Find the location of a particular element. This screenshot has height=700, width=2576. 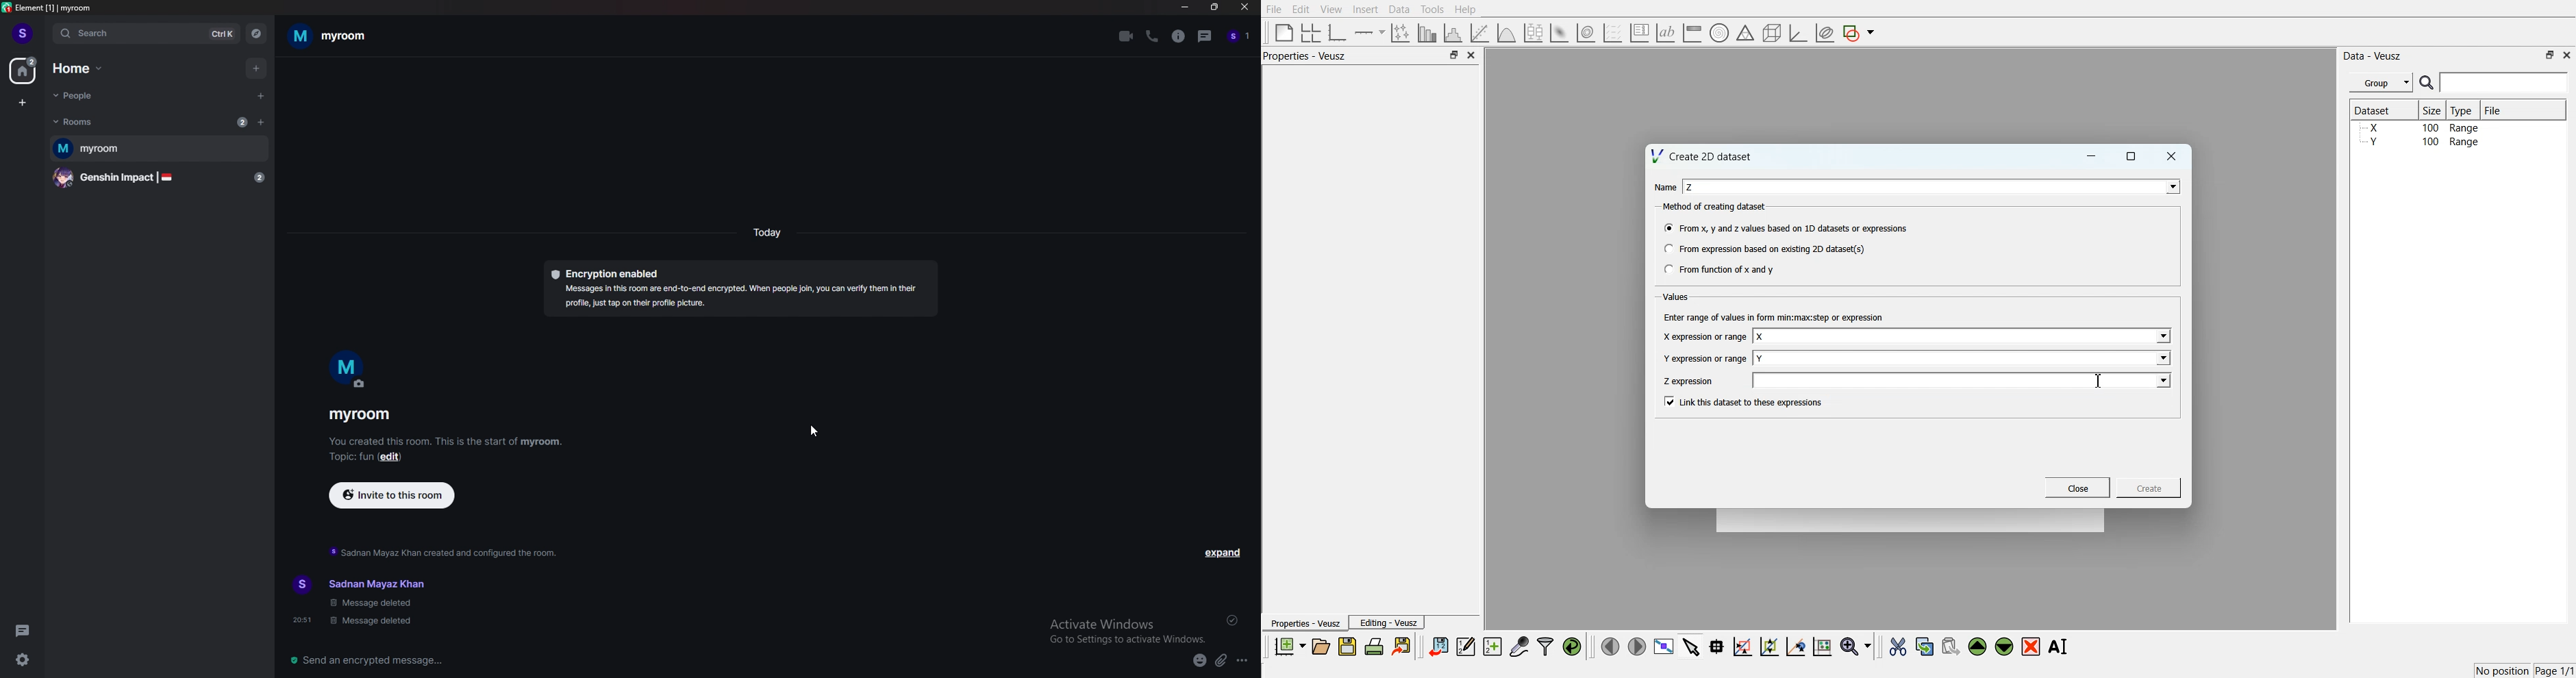

threads is located at coordinates (1206, 35).